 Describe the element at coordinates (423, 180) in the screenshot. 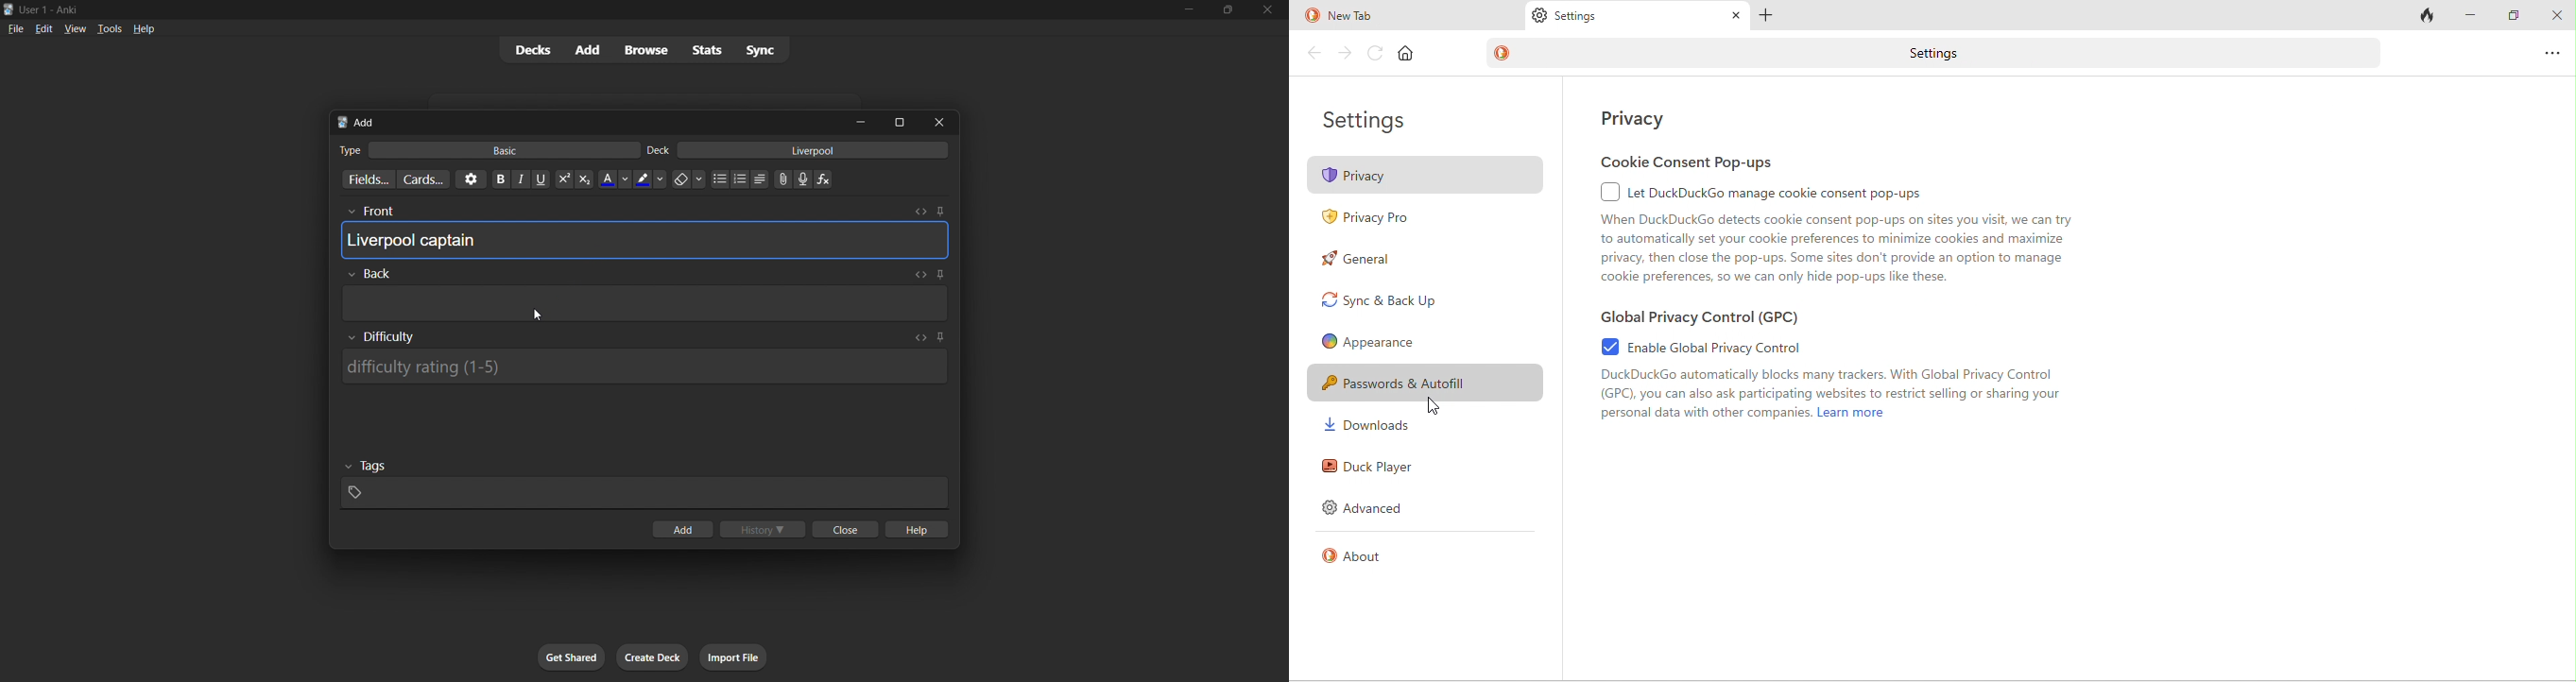

I see `customize card templates` at that location.